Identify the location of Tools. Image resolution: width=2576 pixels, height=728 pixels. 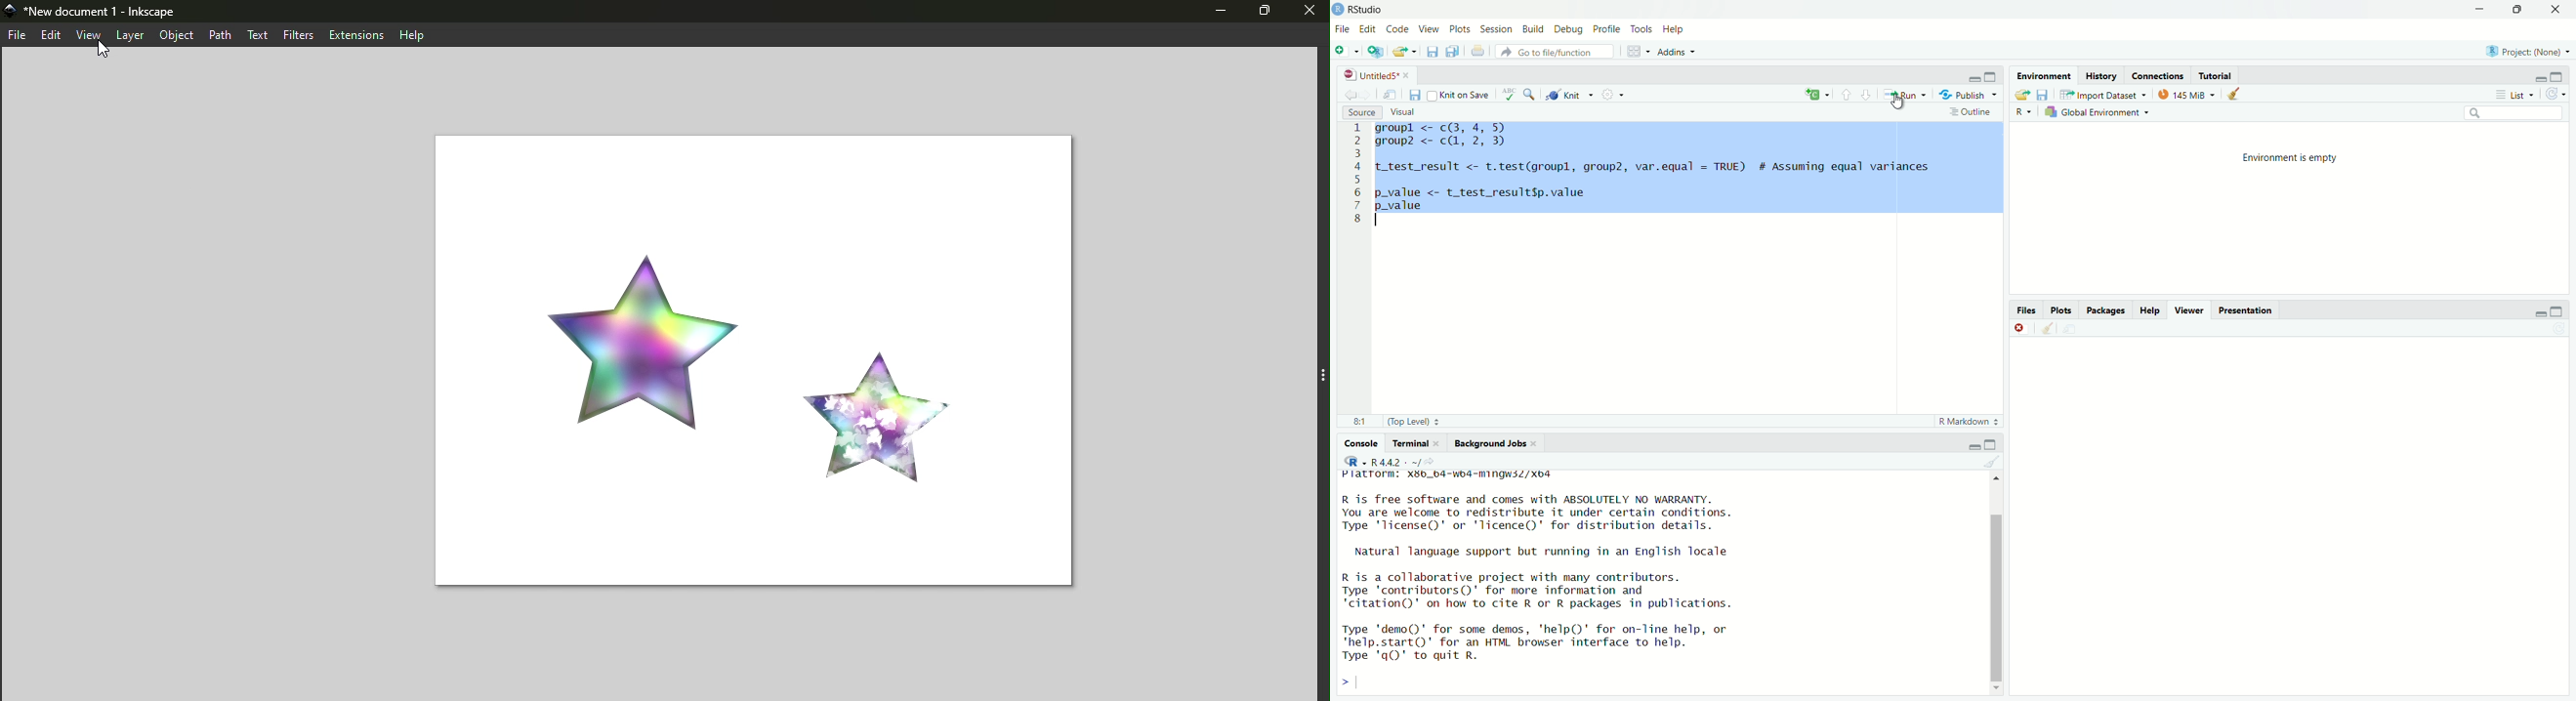
(1643, 28).